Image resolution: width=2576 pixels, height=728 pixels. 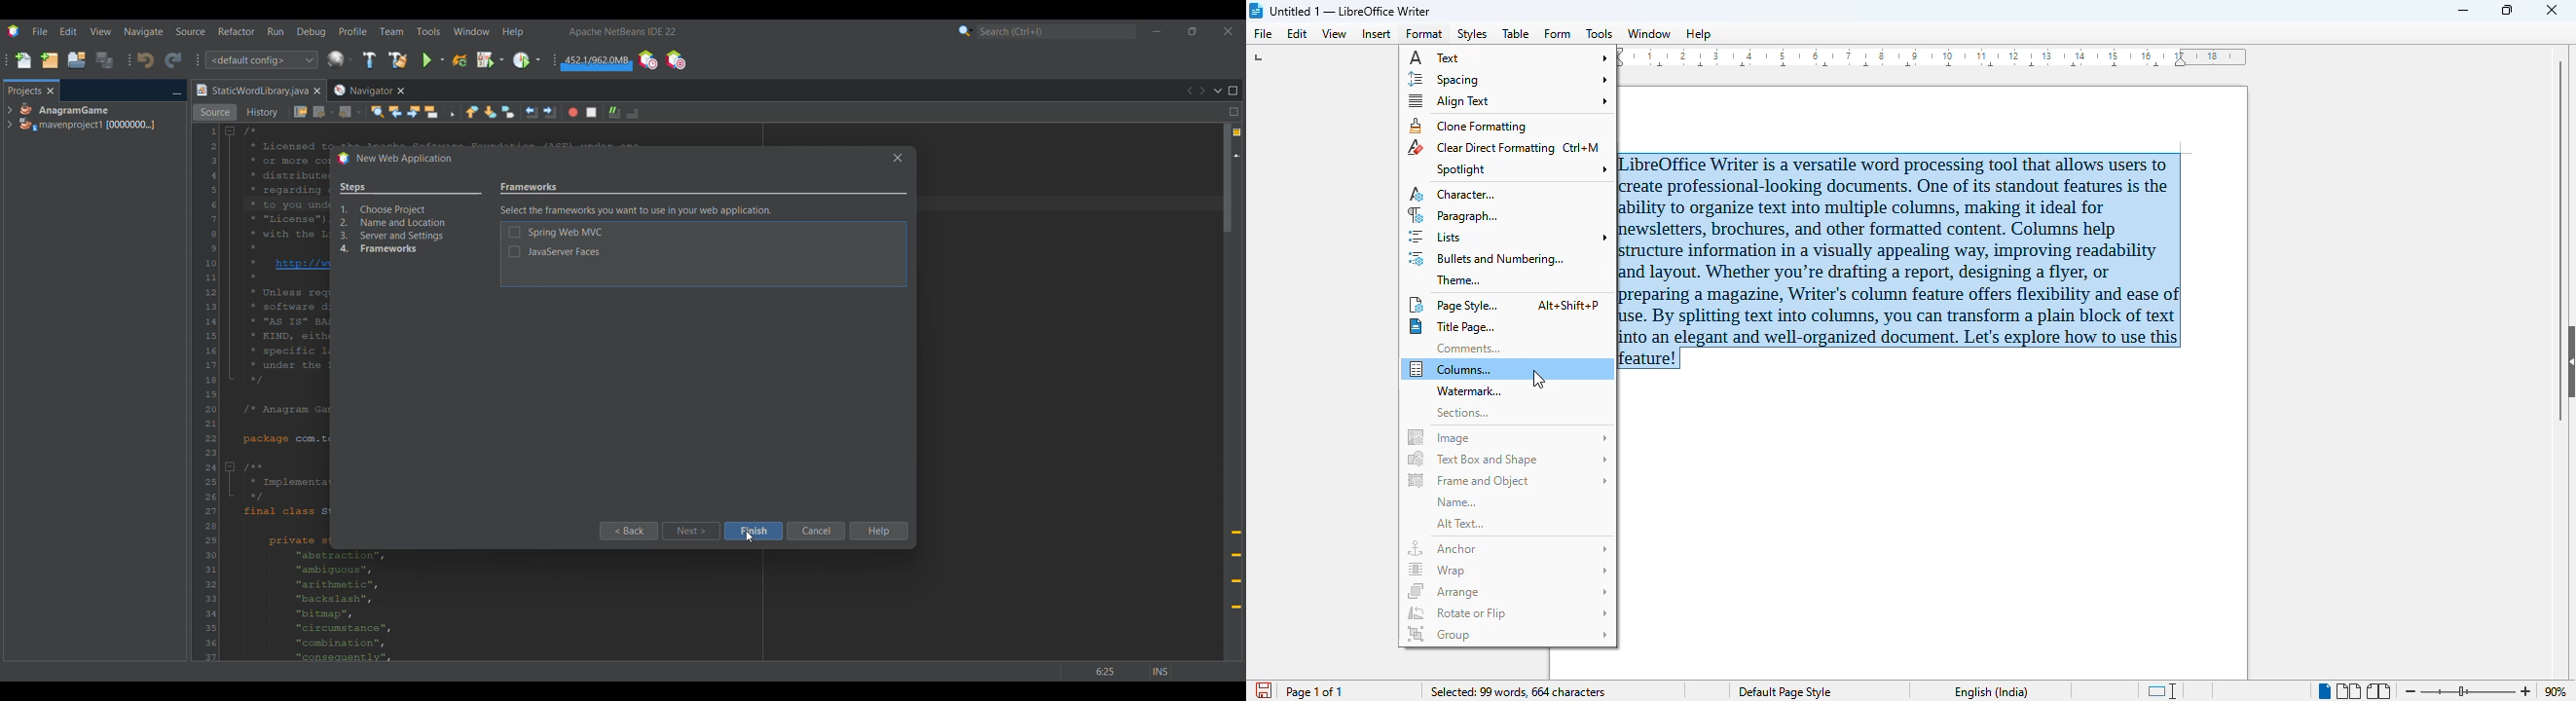 I want to click on Change zoom level, so click(x=2469, y=691).